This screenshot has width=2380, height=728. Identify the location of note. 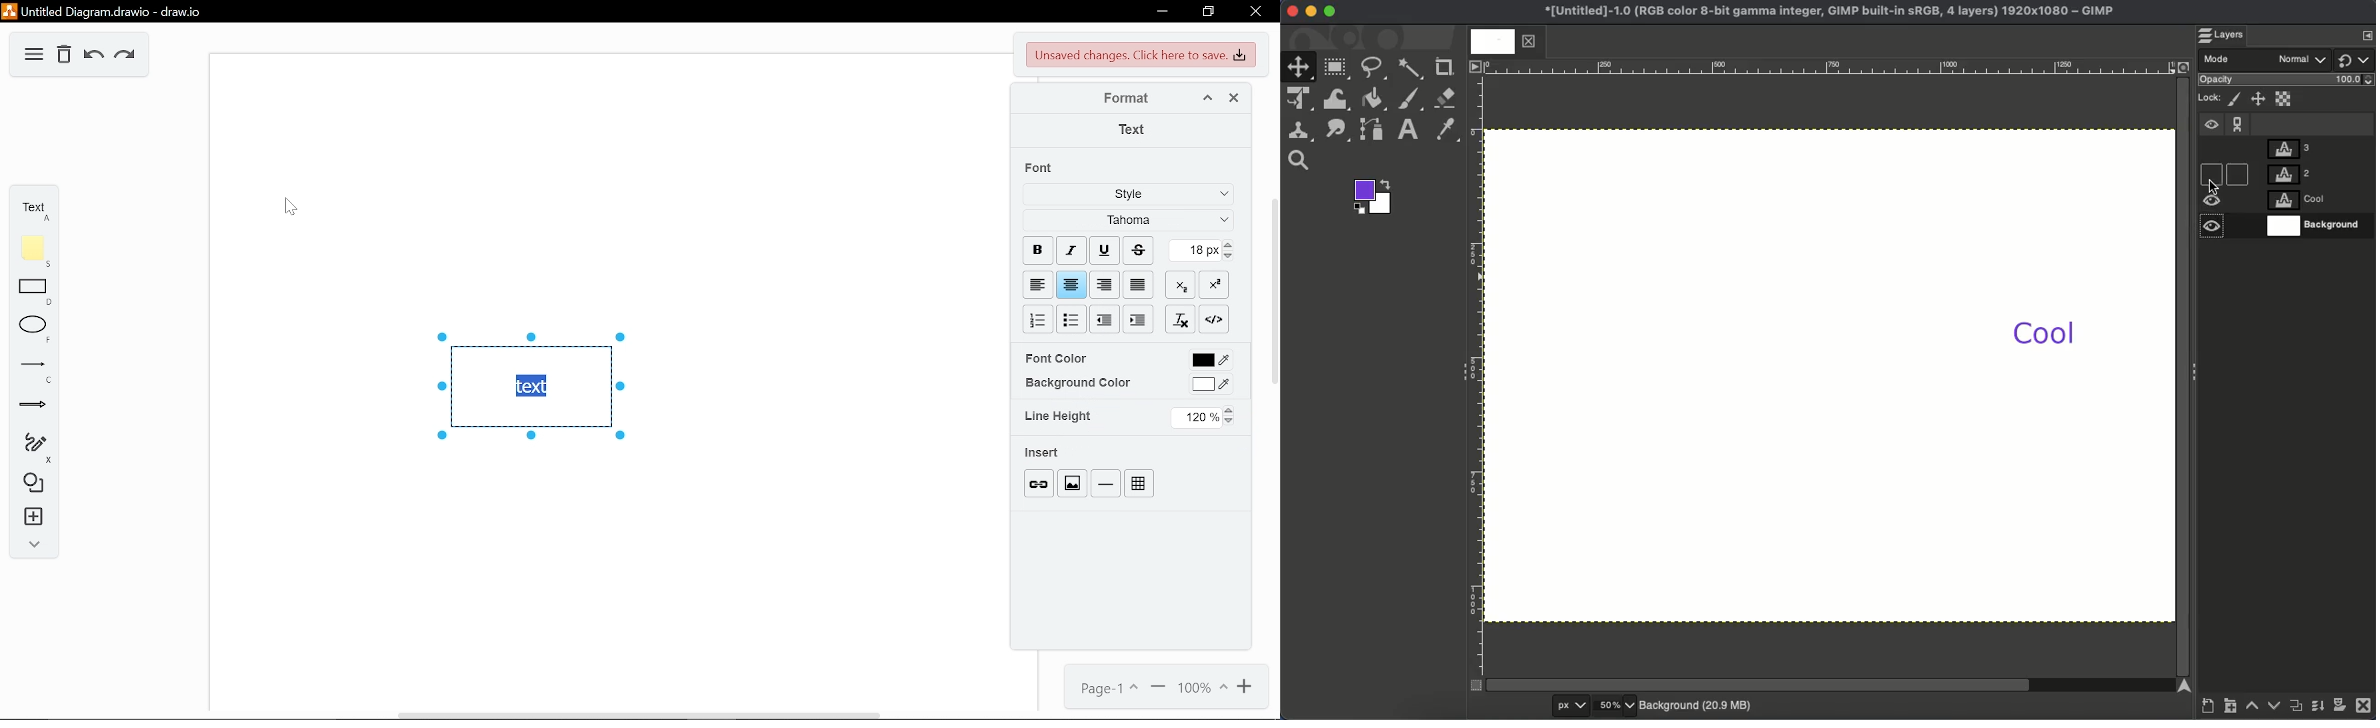
(29, 251).